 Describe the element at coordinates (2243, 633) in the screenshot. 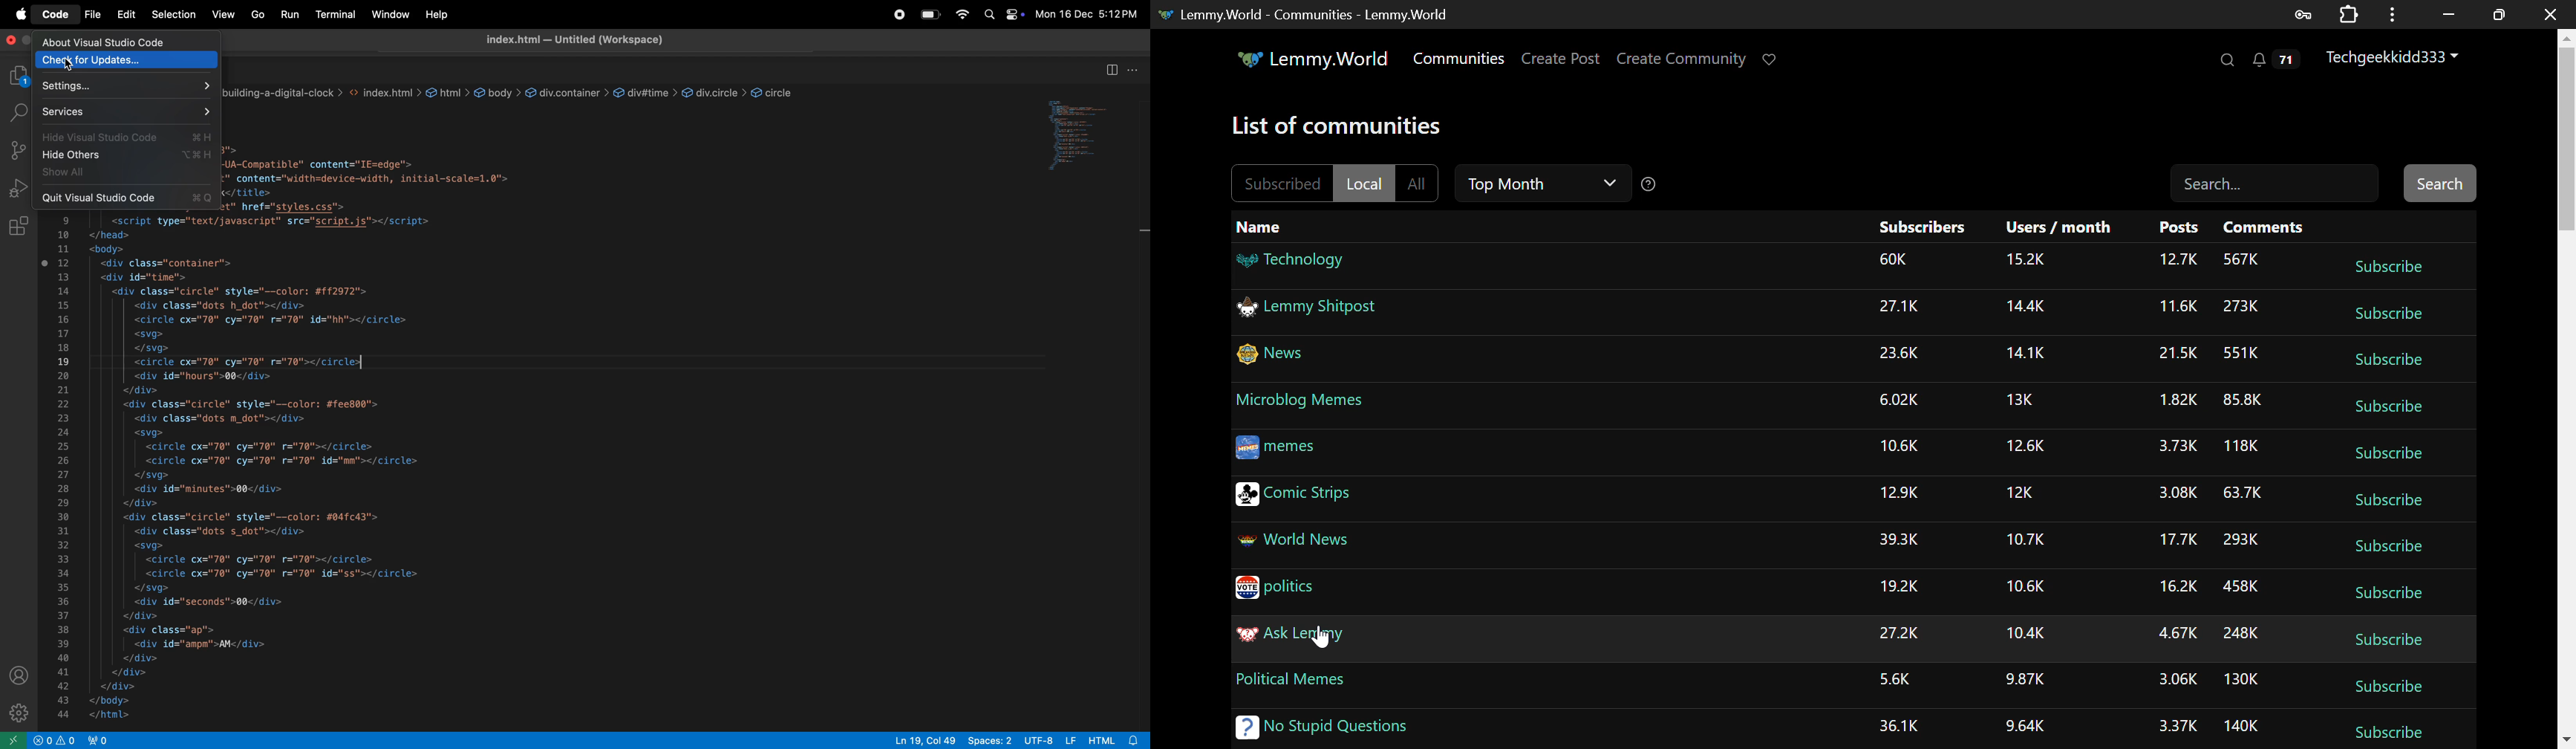

I see `Amount` at that location.